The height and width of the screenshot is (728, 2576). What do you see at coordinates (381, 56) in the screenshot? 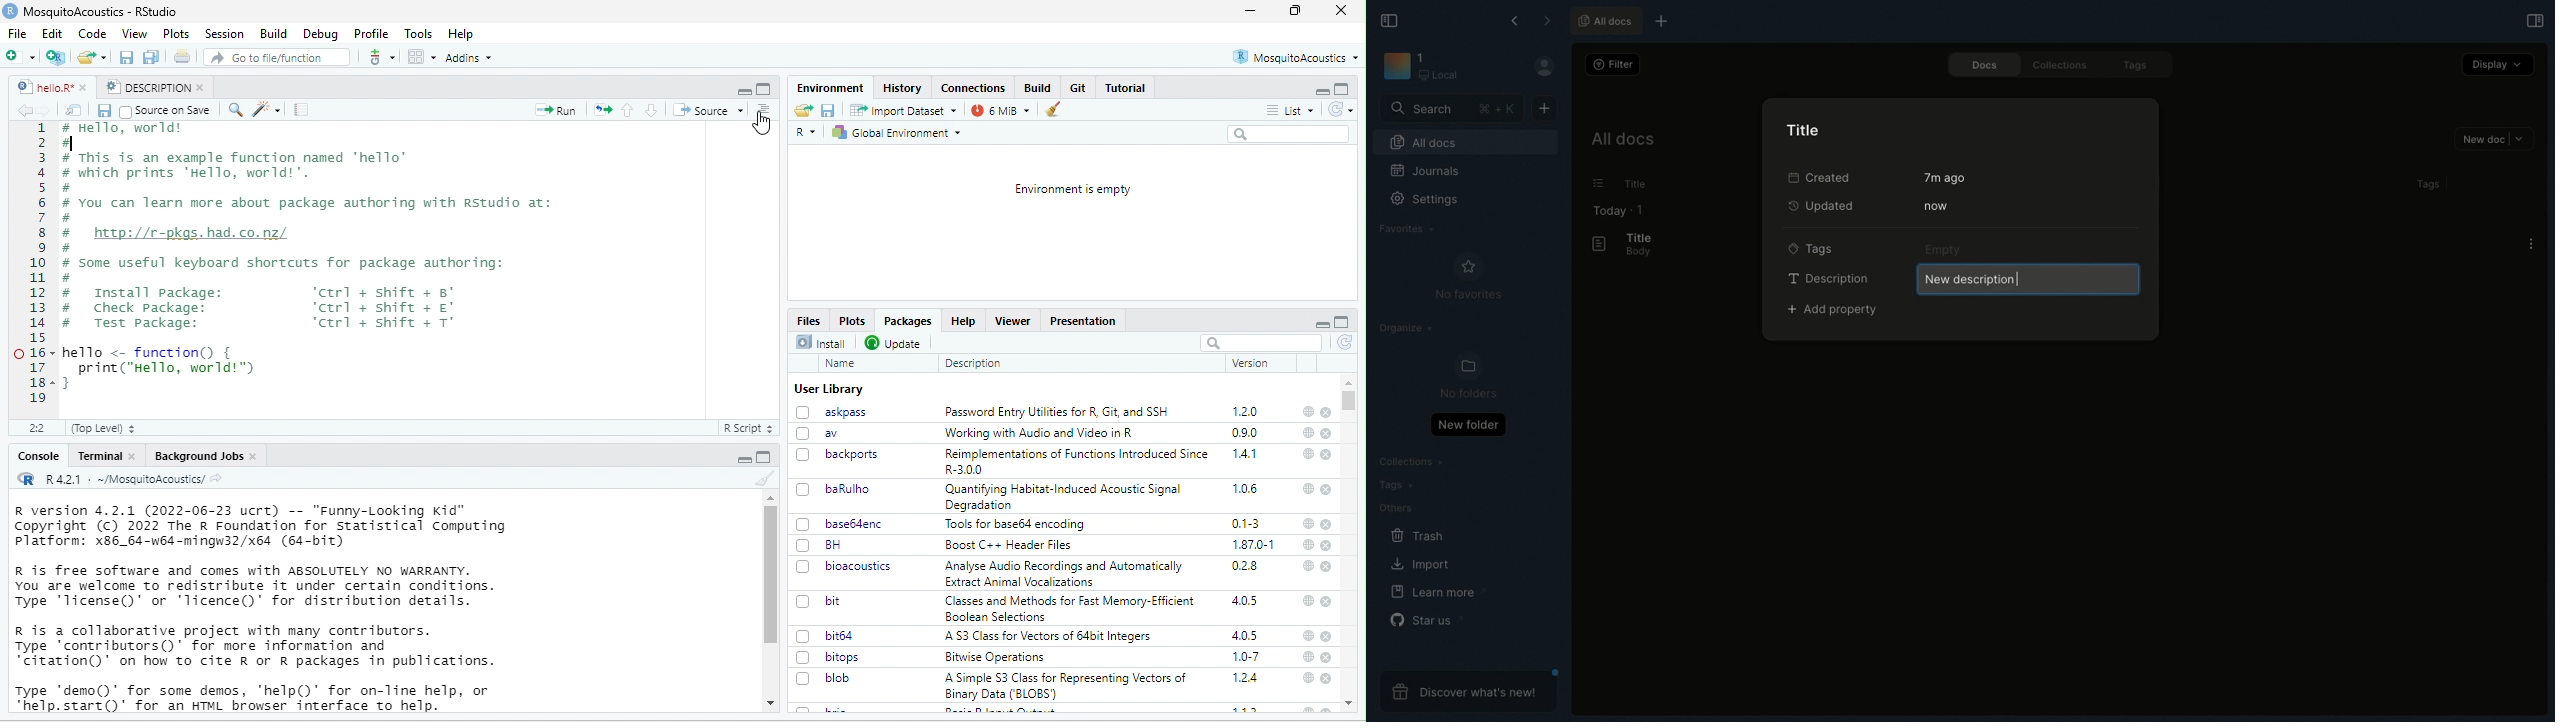
I see `more options` at bounding box center [381, 56].